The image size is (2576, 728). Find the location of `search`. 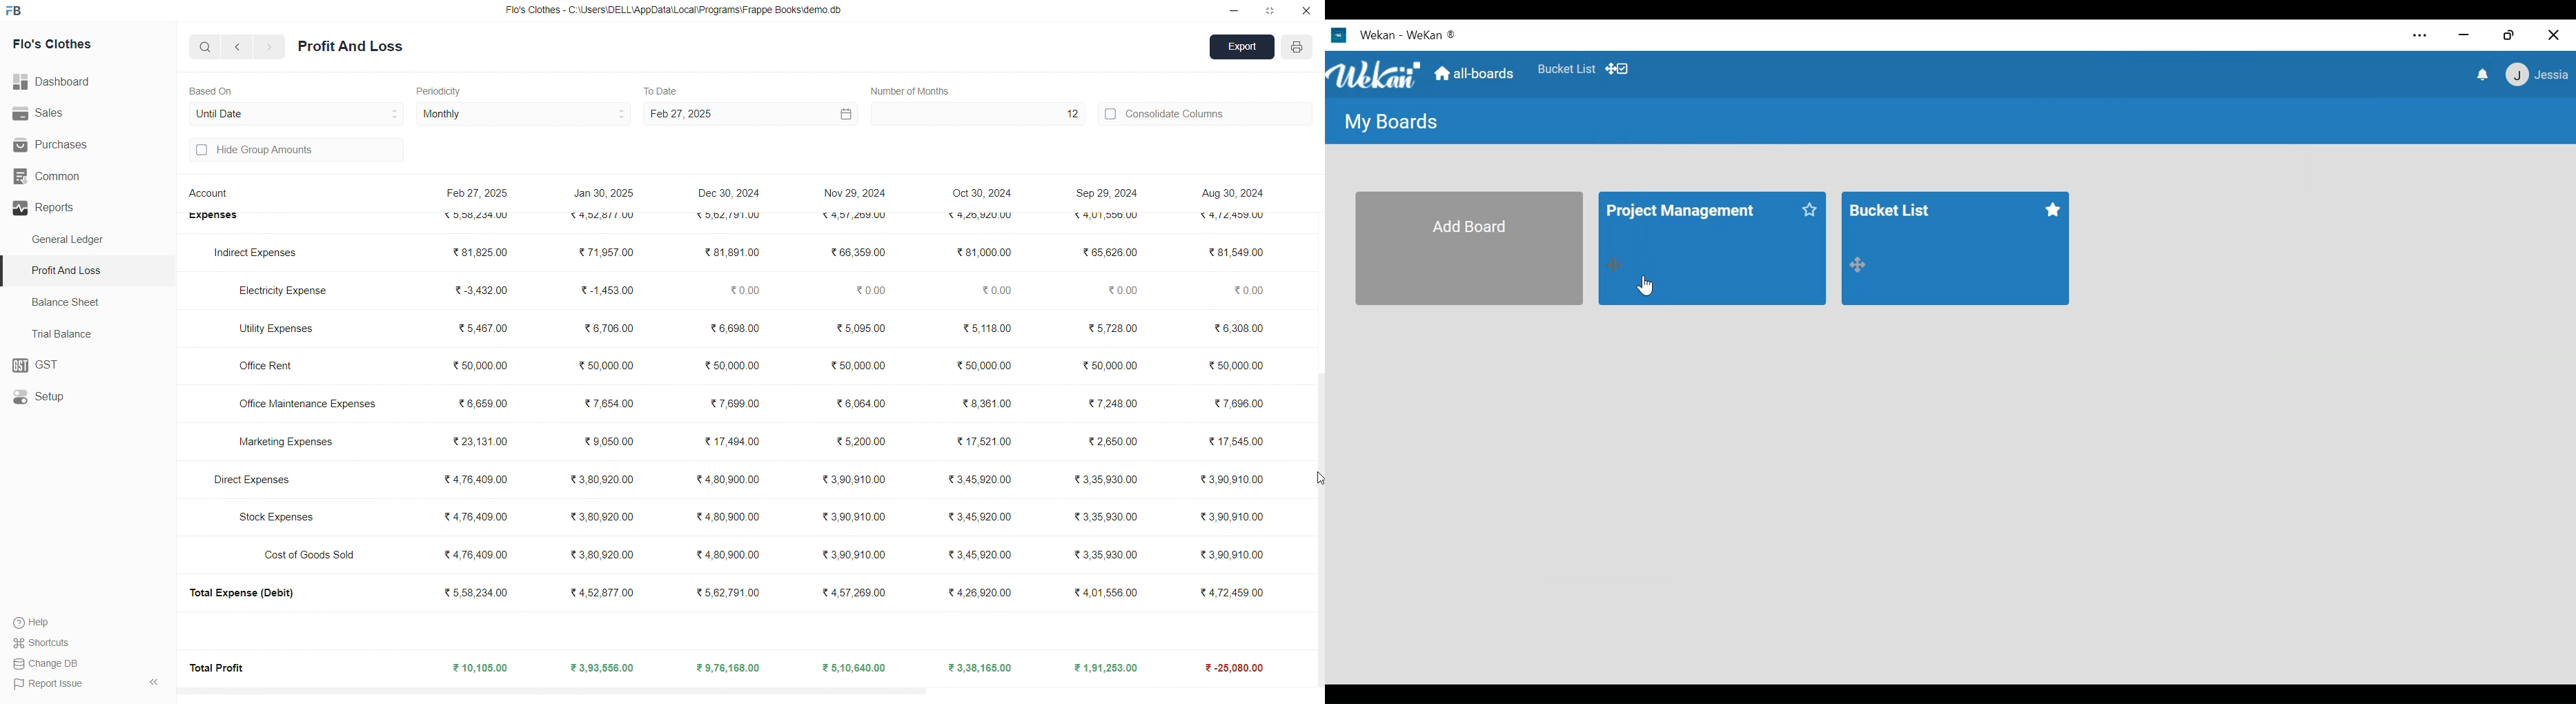

search is located at coordinates (206, 46).